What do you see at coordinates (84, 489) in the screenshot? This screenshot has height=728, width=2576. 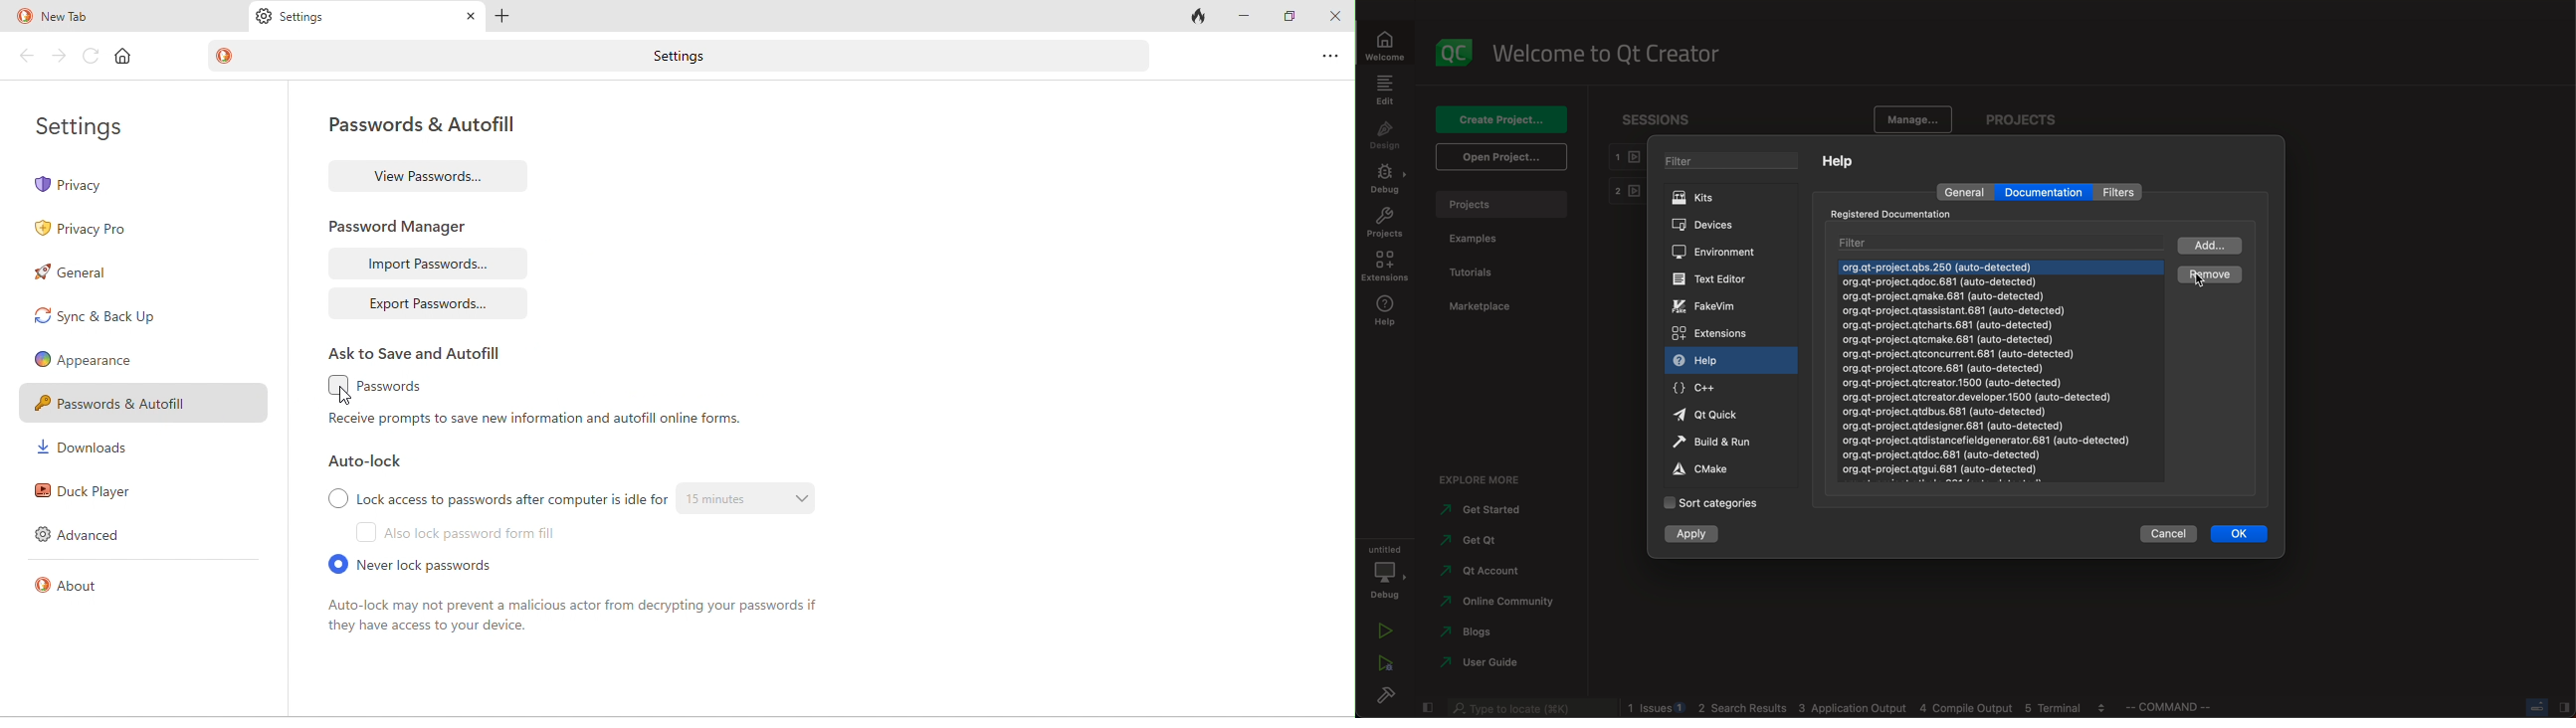 I see `duck player` at bounding box center [84, 489].